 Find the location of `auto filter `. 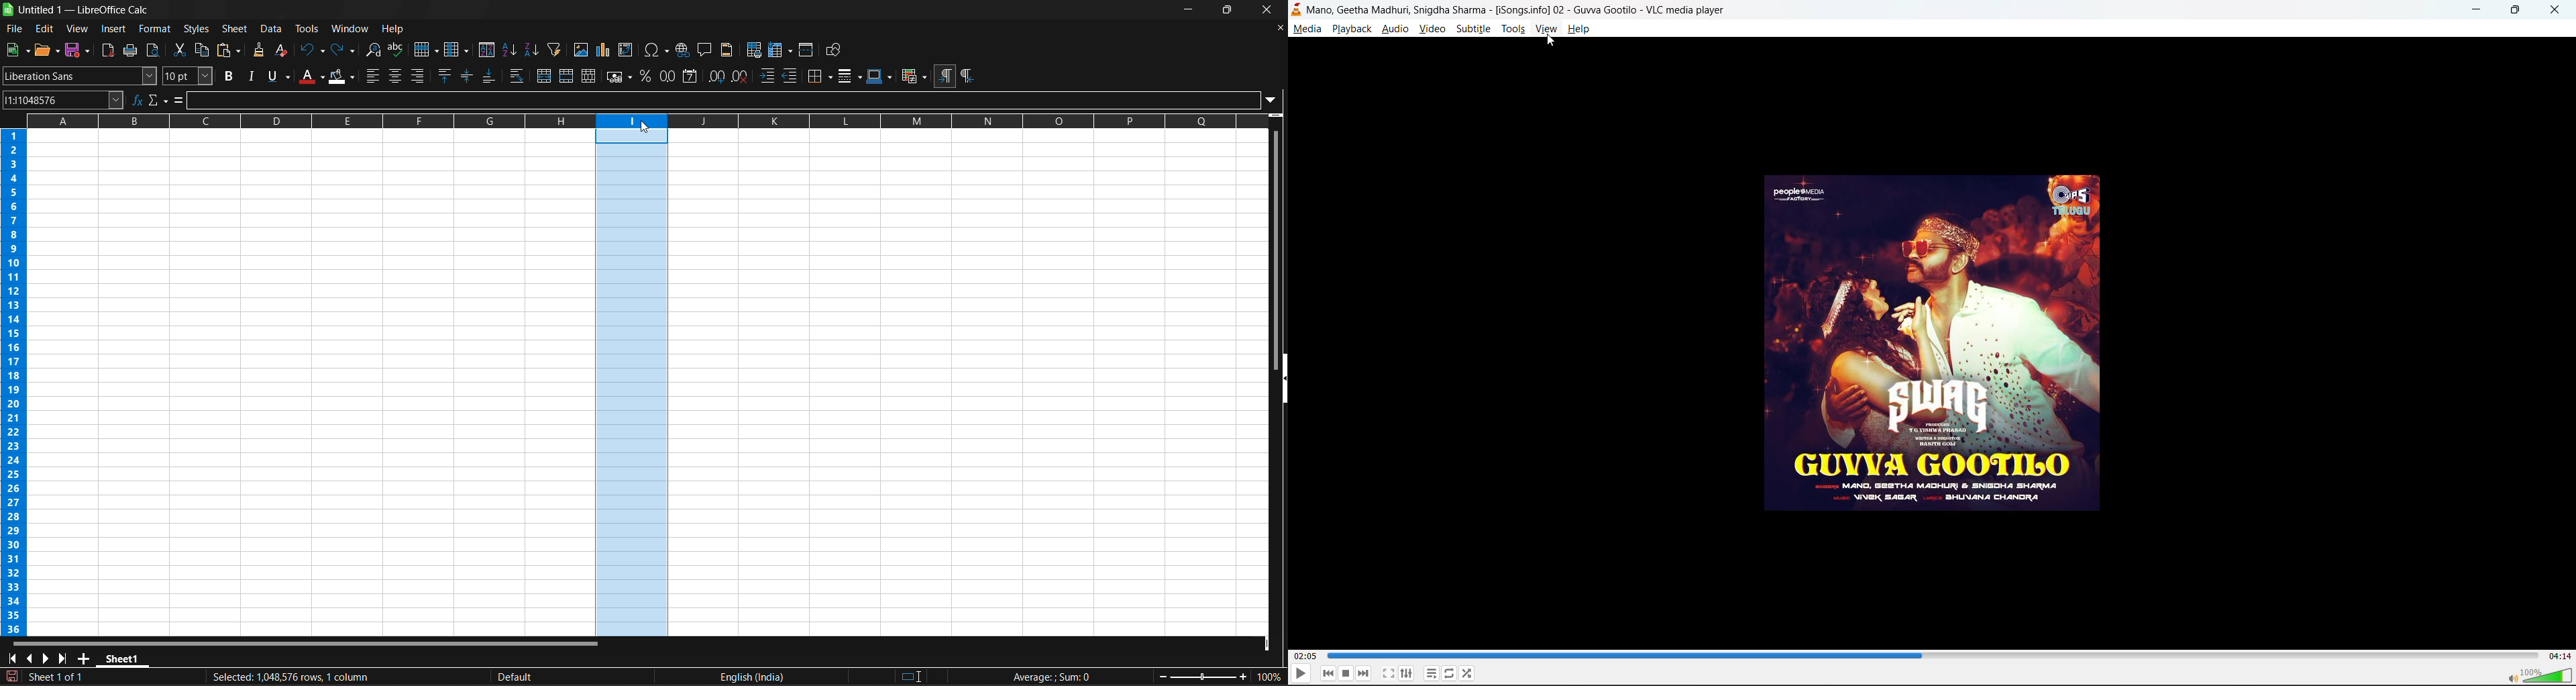

auto filter  is located at coordinates (553, 50).